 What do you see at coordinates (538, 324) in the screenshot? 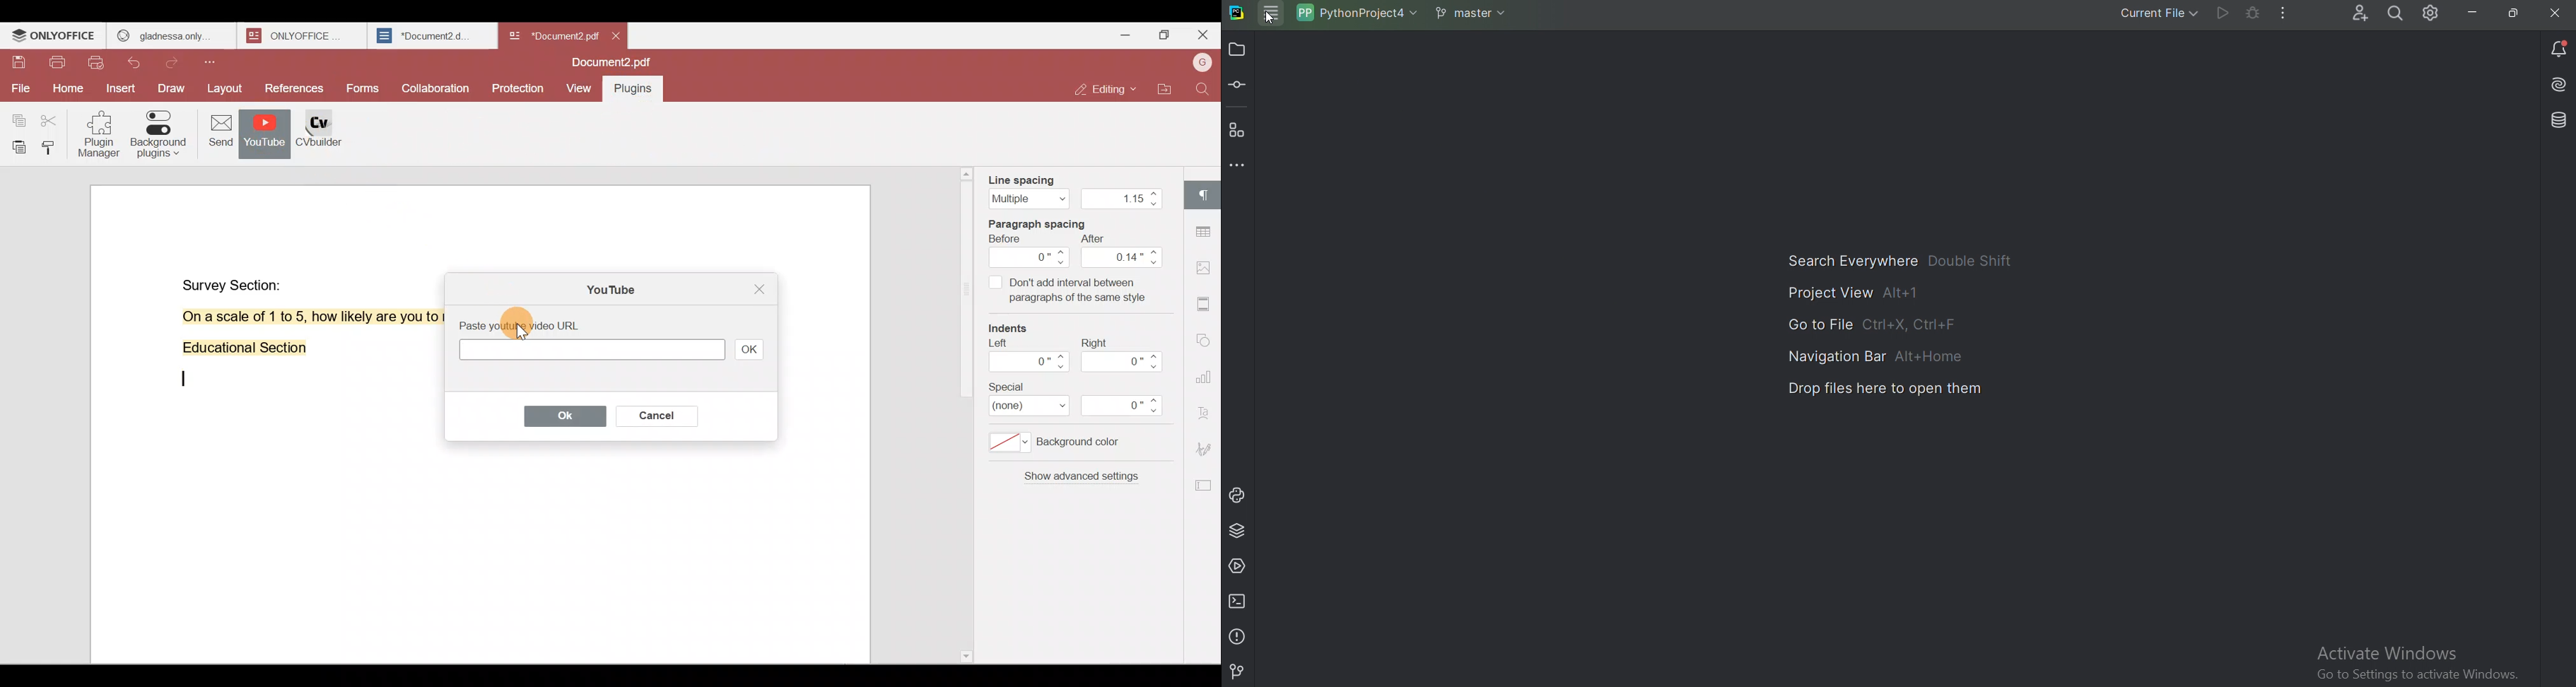
I see `Paste video URL` at bounding box center [538, 324].